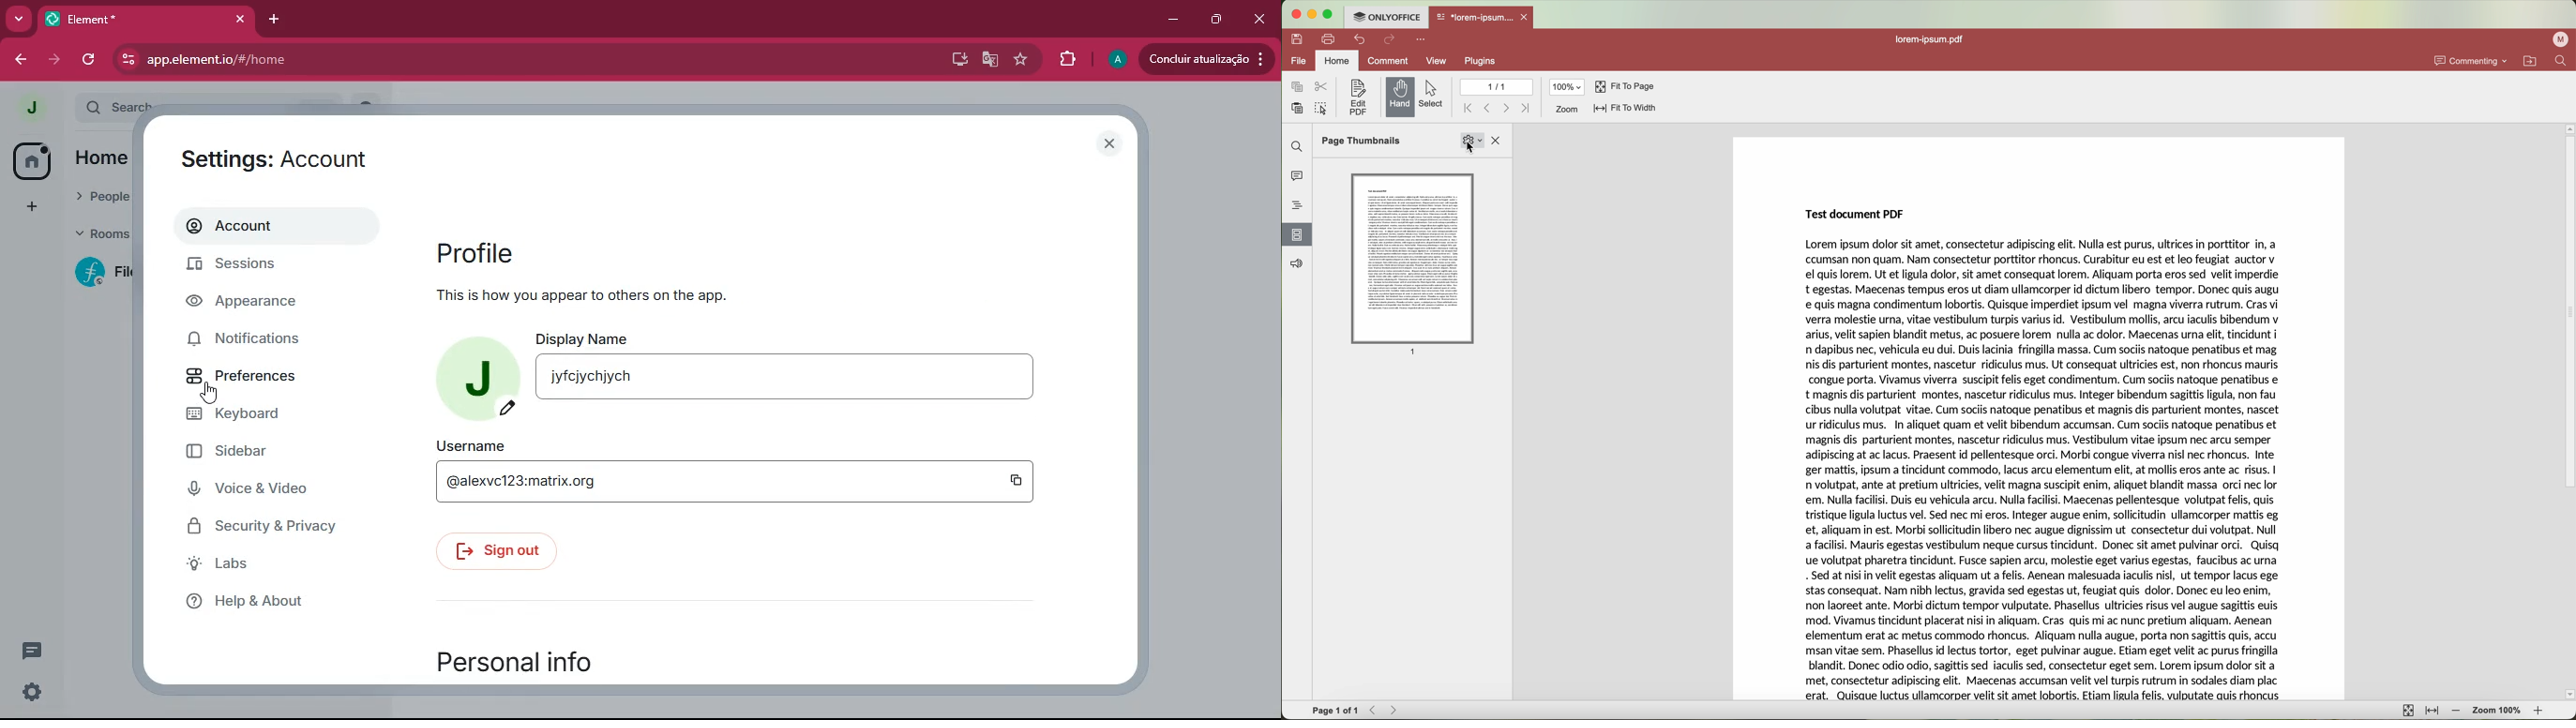  I want to click on 1/1, so click(1495, 86).